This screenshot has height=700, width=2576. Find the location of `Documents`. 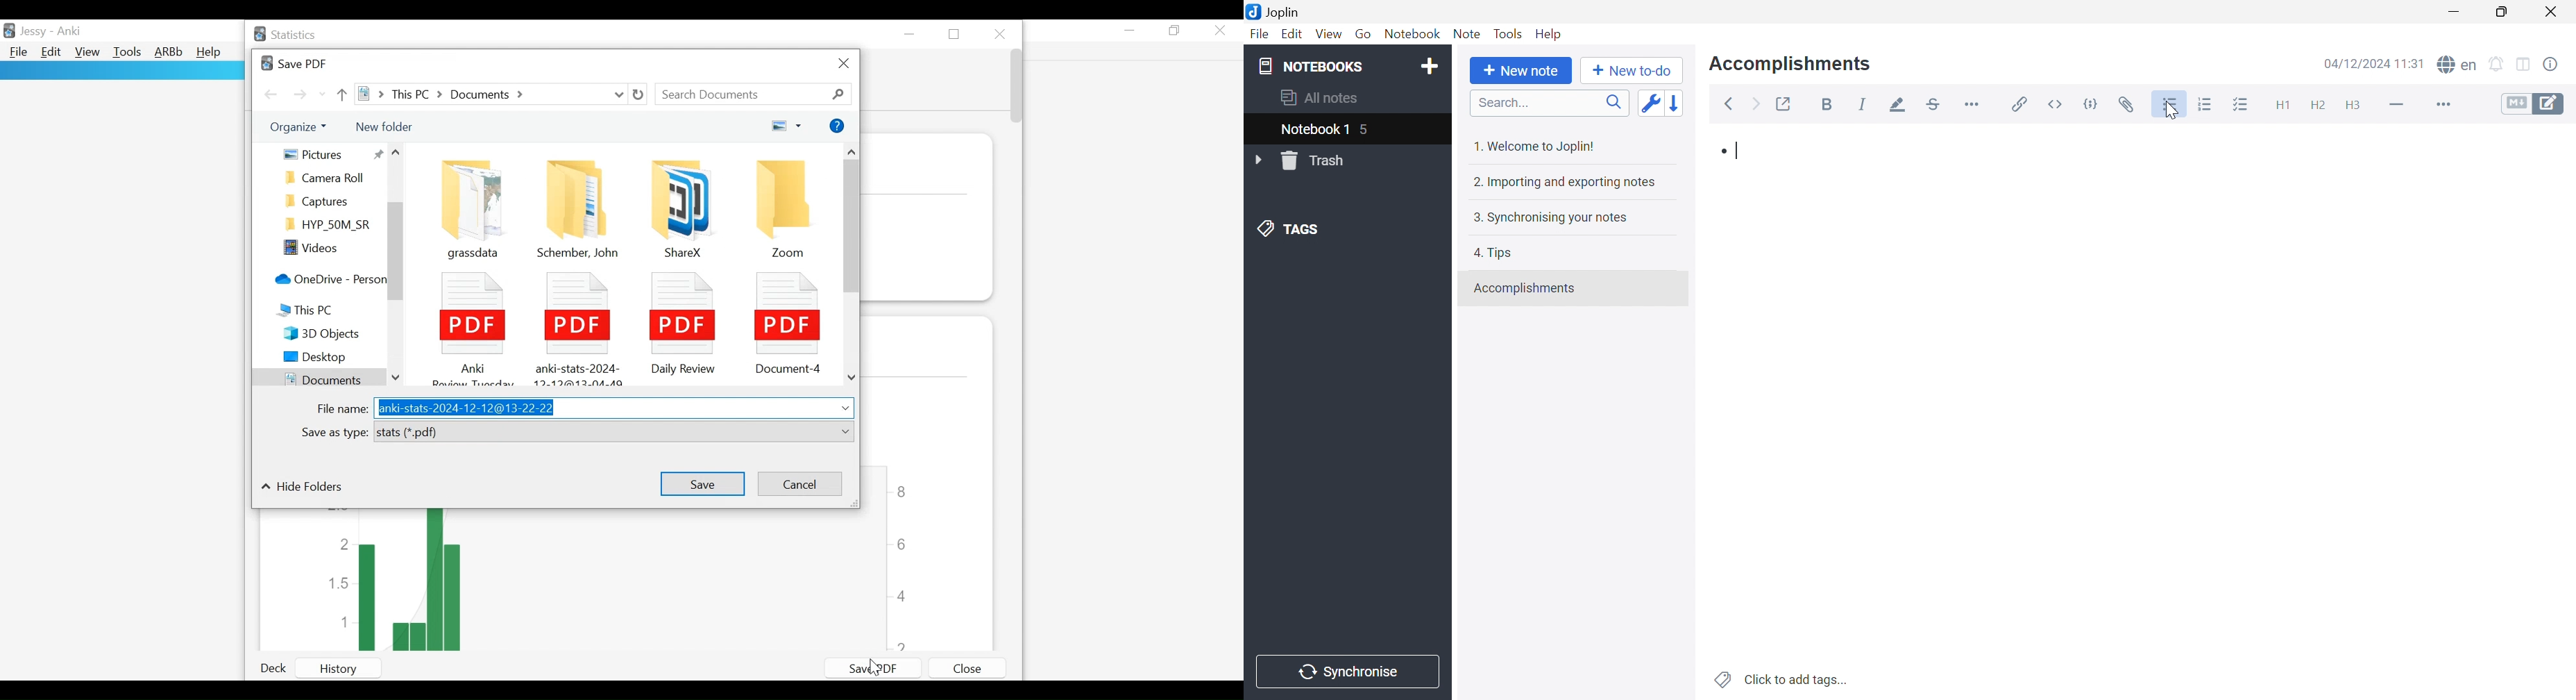

Documents is located at coordinates (317, 378).